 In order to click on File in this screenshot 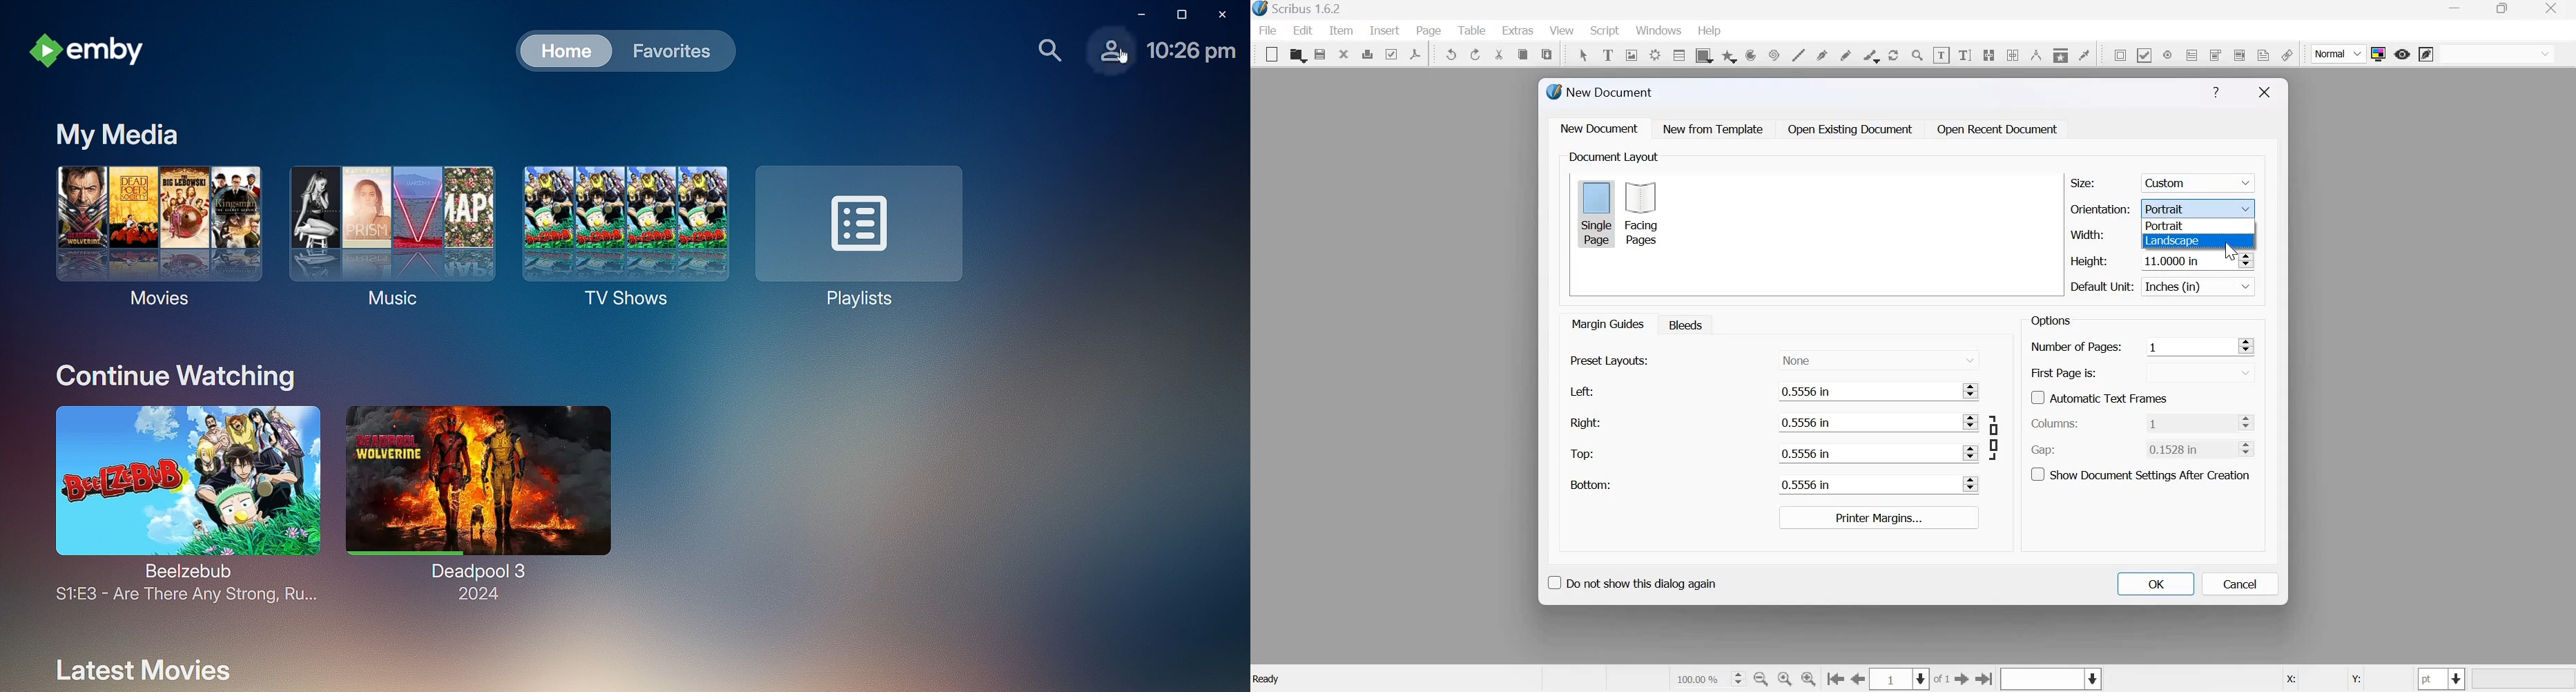, I will do `click(1271, 30)`.